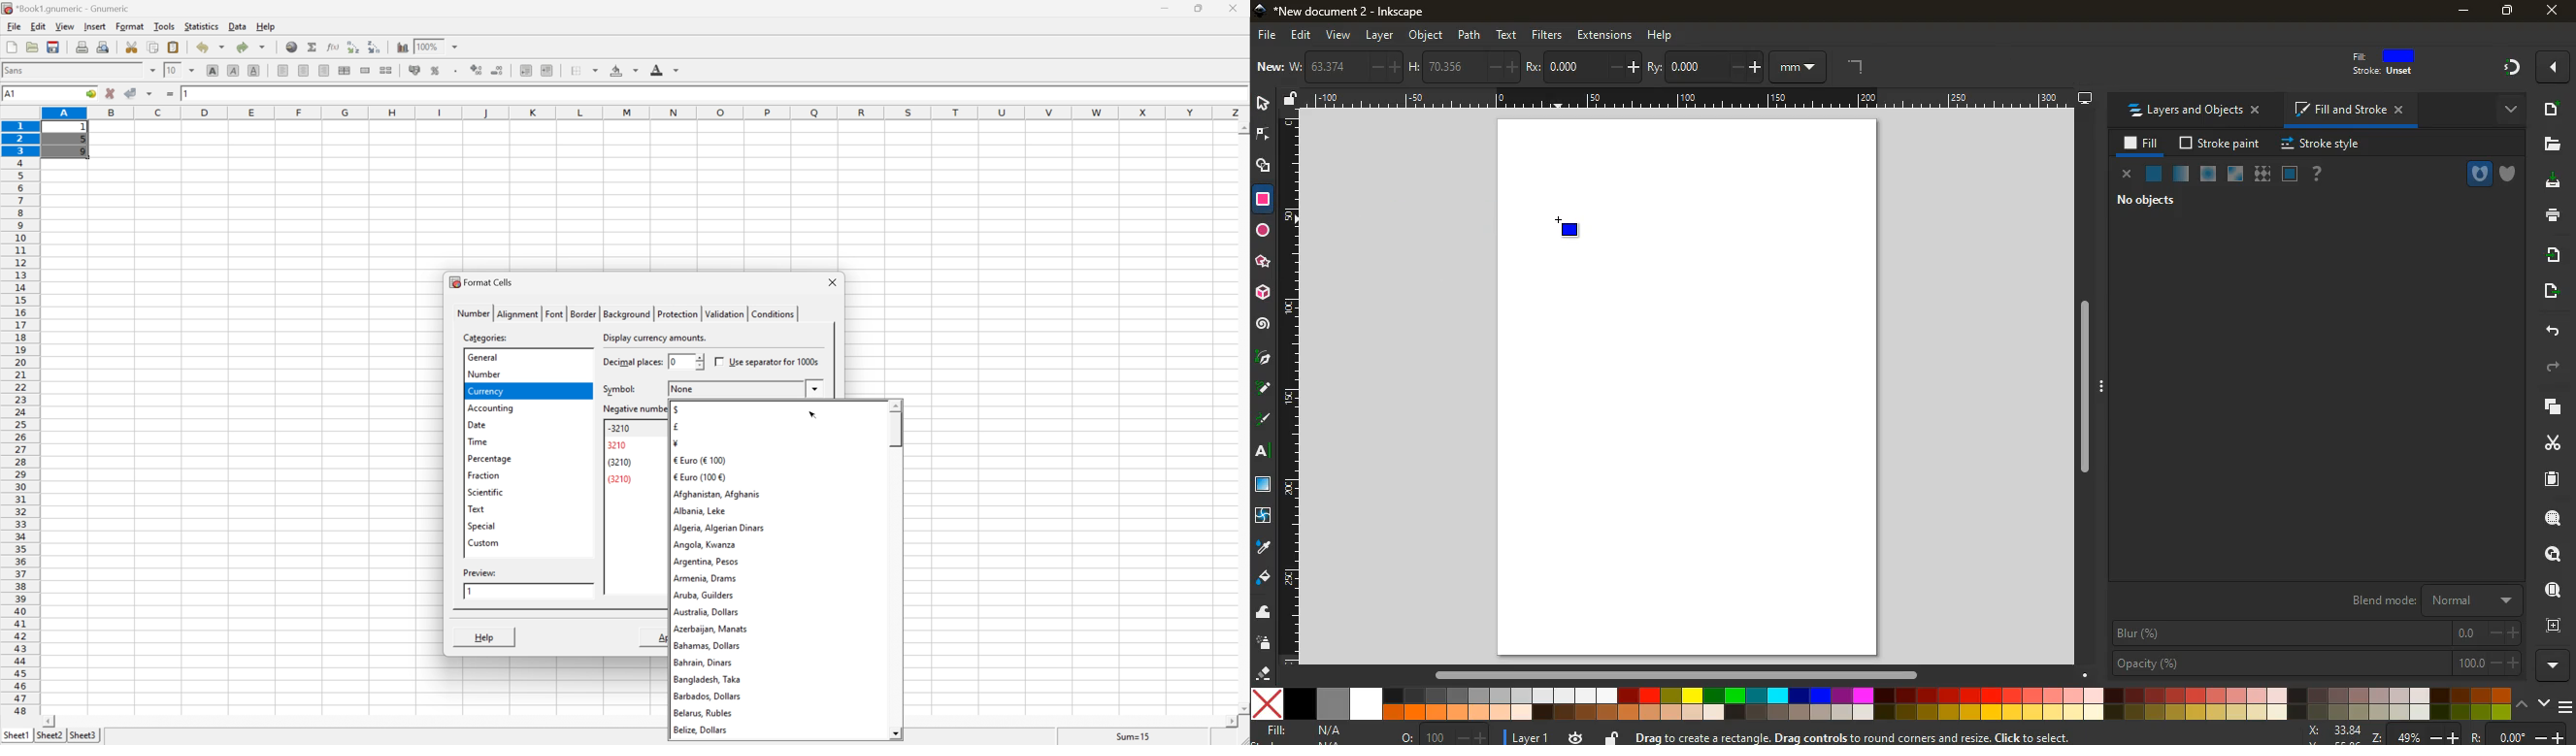 This screenshot has height=756, width=2576. What do you see at coordinates (215, 71) in the screenshot?
I see `bold` at bounding box center [215, 71].